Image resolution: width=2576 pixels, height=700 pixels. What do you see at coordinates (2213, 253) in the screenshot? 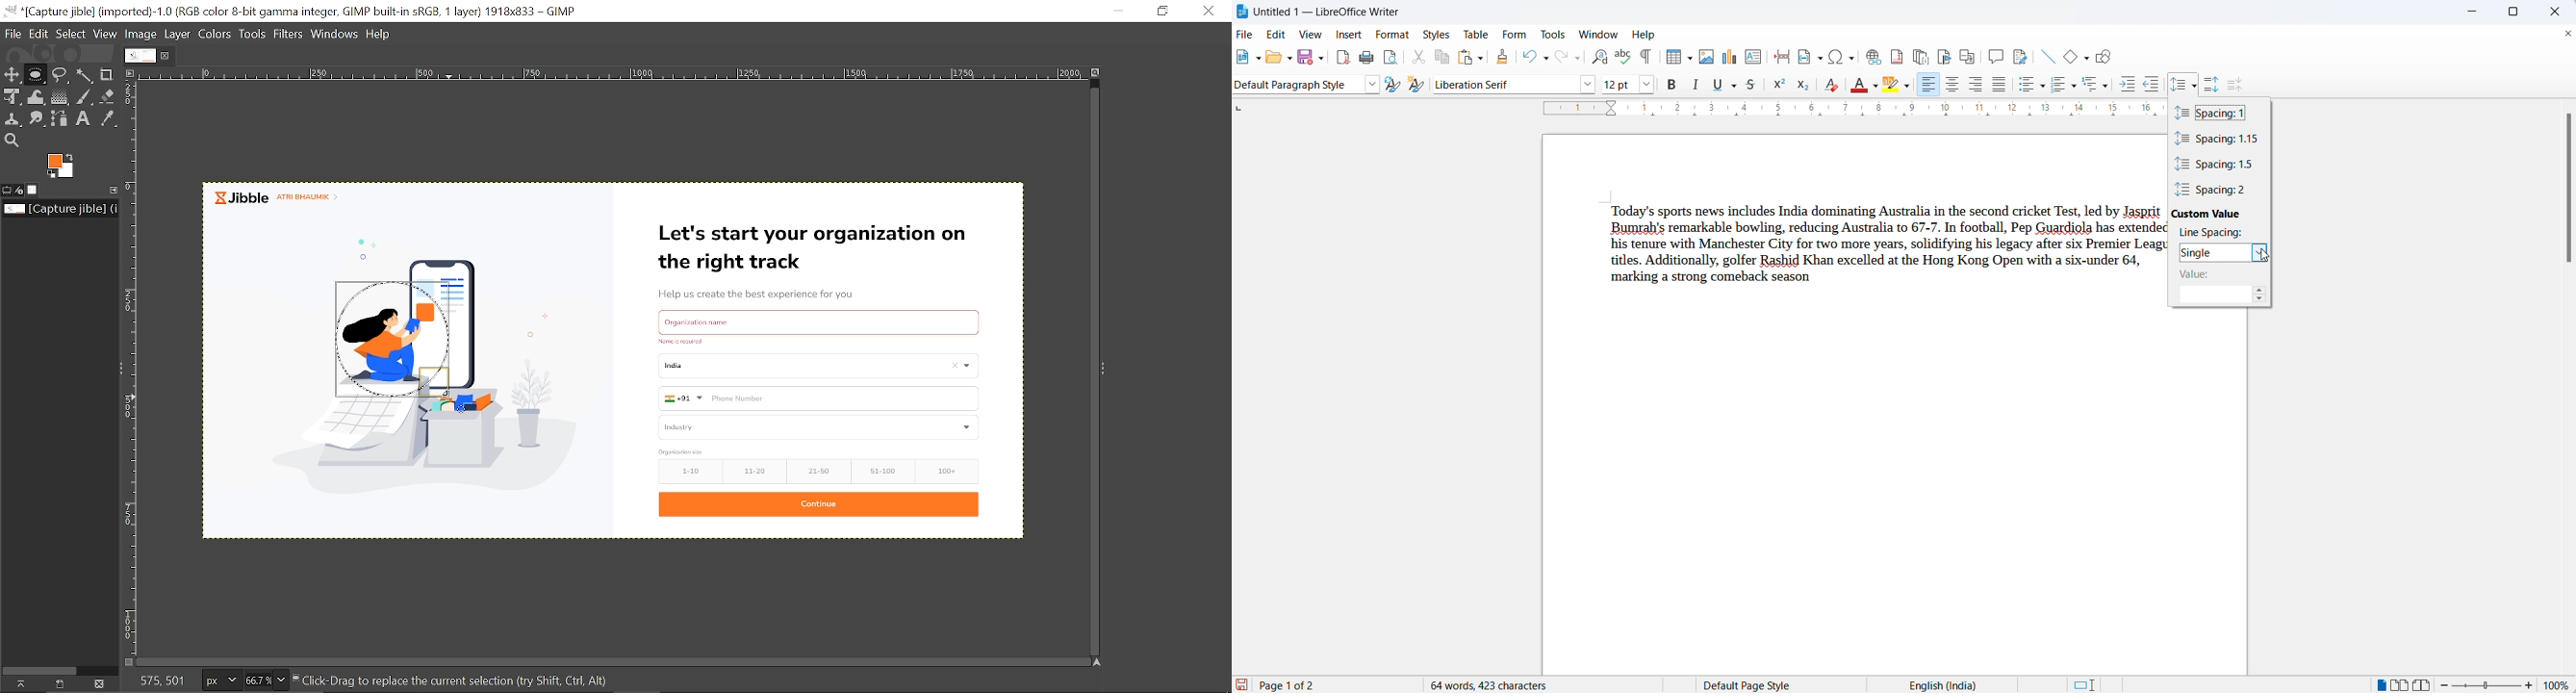
I see `Single` at bounding box center [2213, 253].